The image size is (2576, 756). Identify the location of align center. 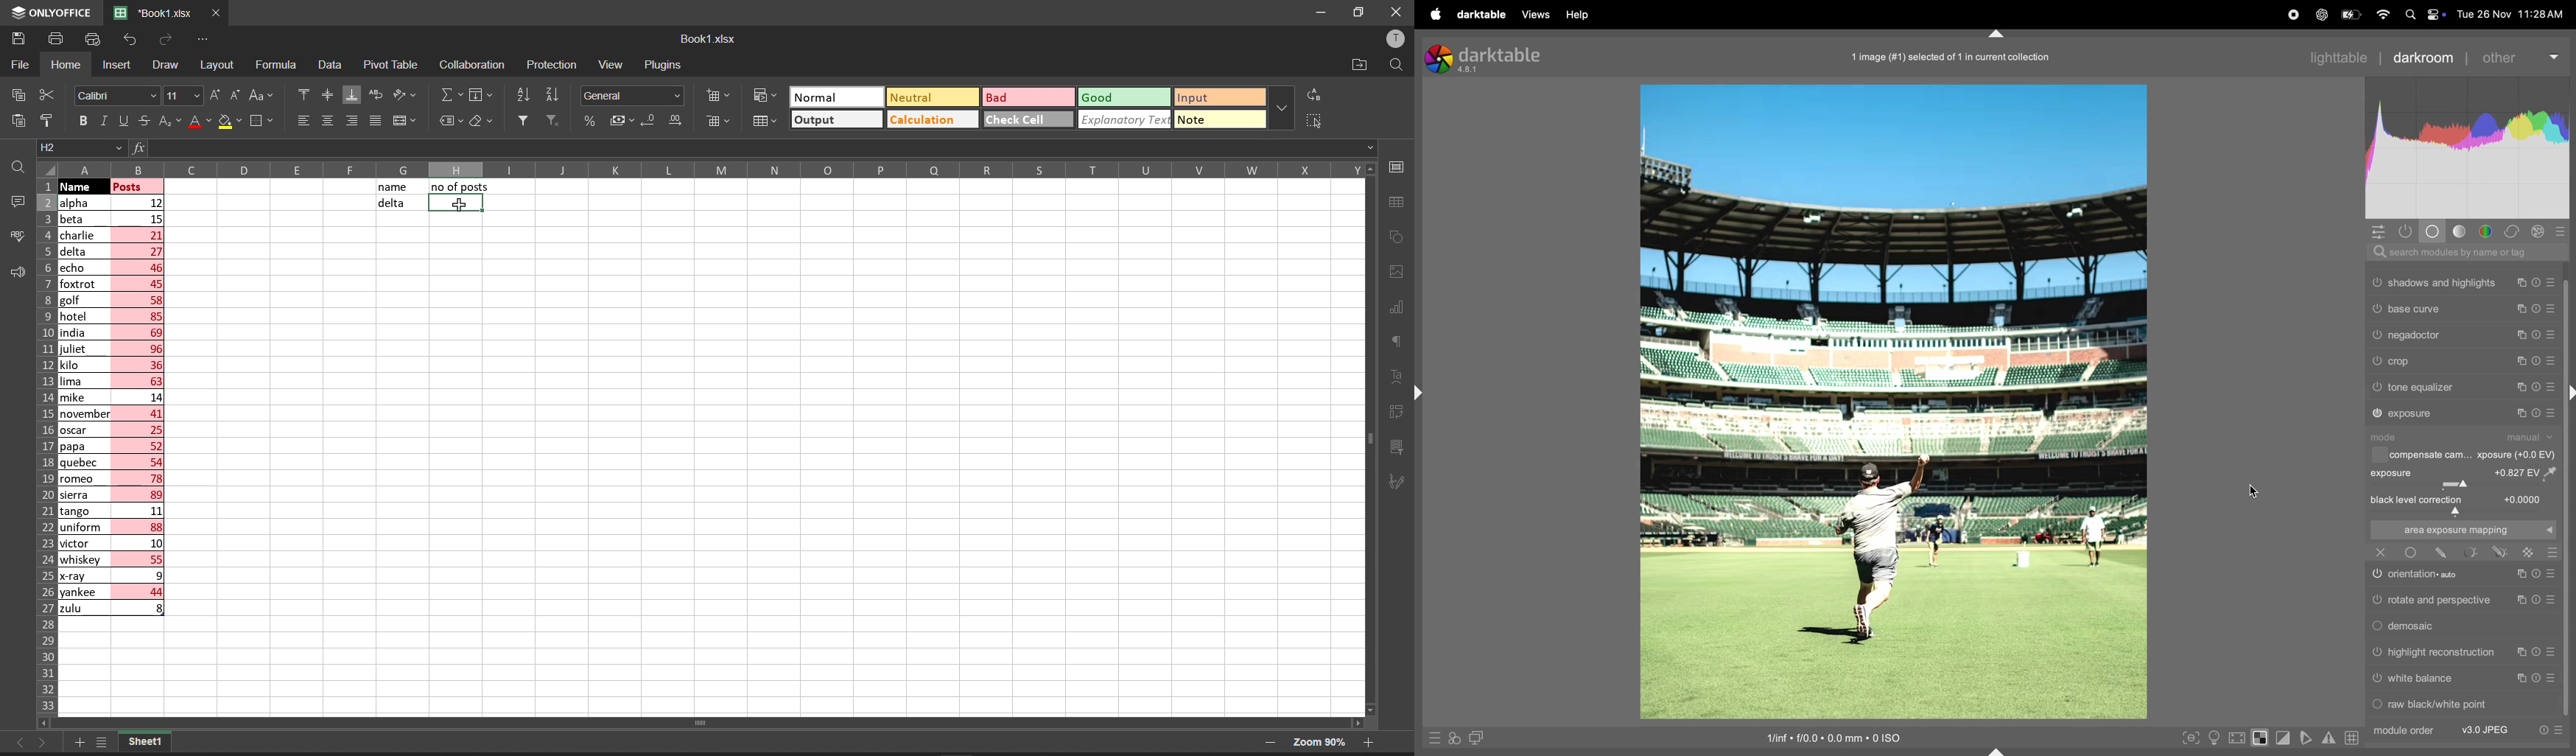
(326, 122).